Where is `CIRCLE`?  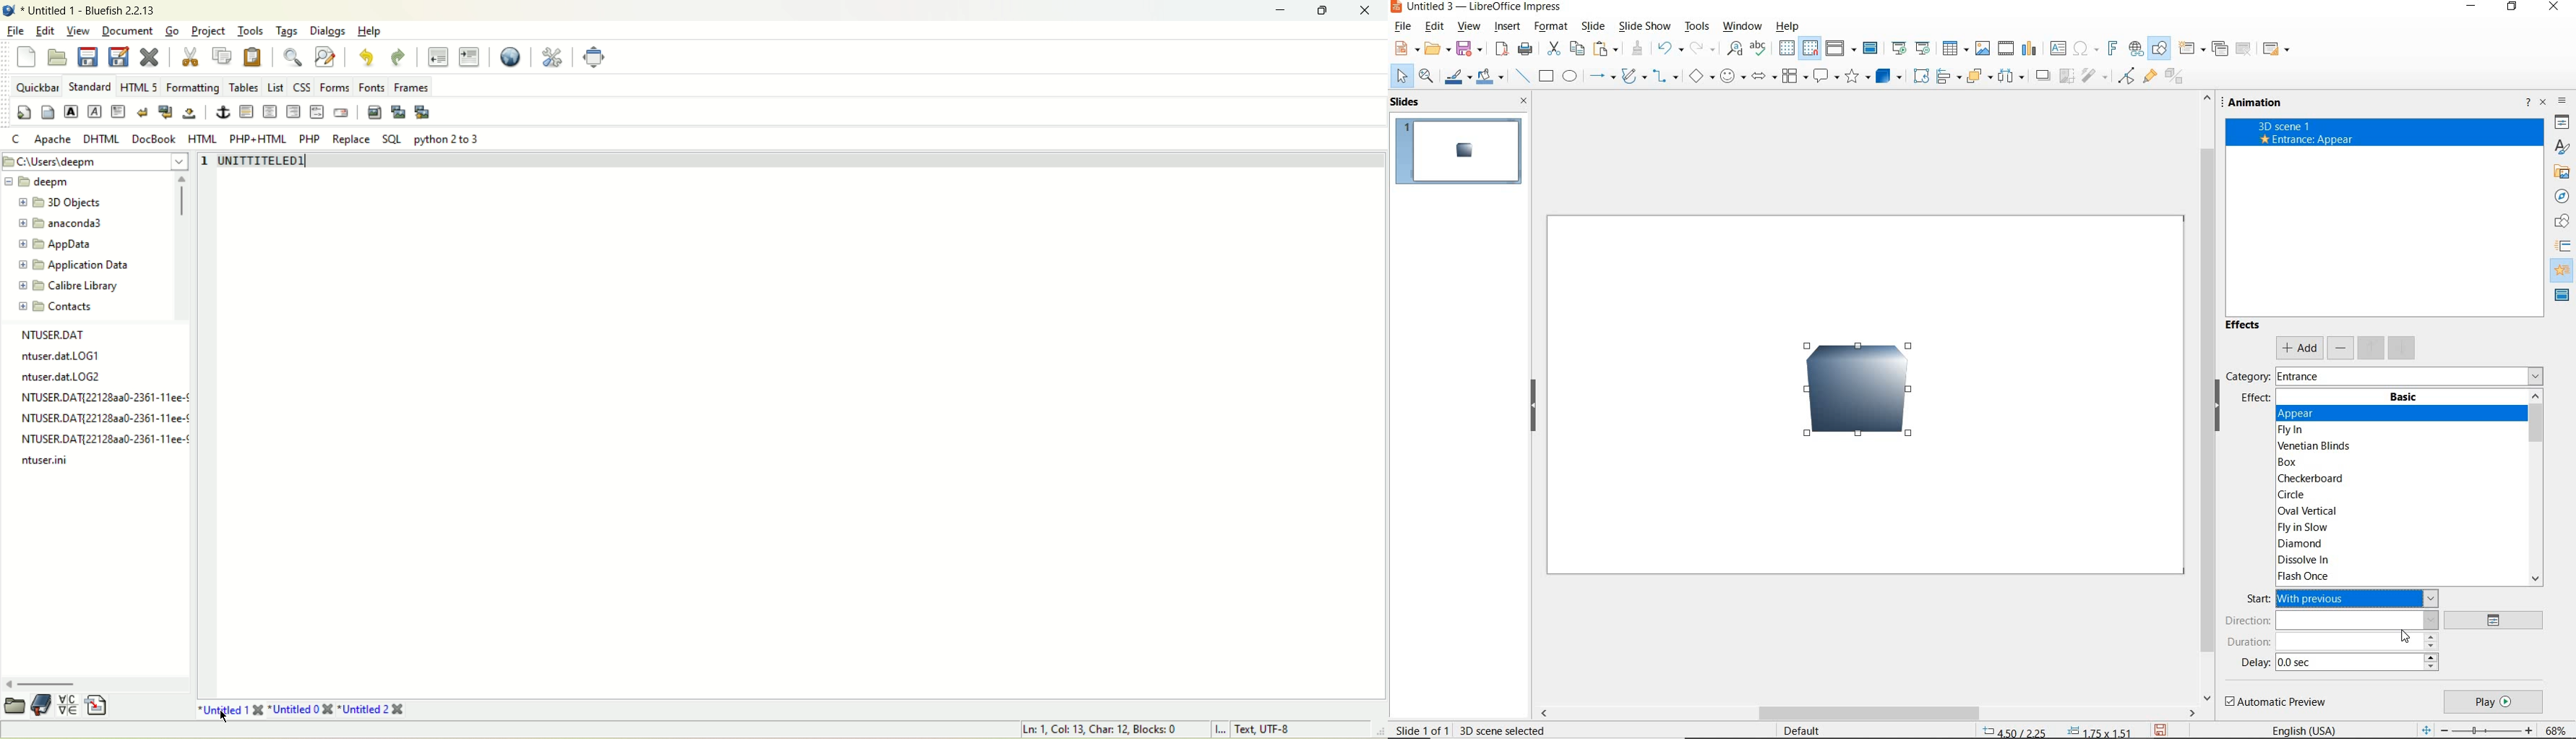
CIRCLE is located at coordinates (2294, 494).